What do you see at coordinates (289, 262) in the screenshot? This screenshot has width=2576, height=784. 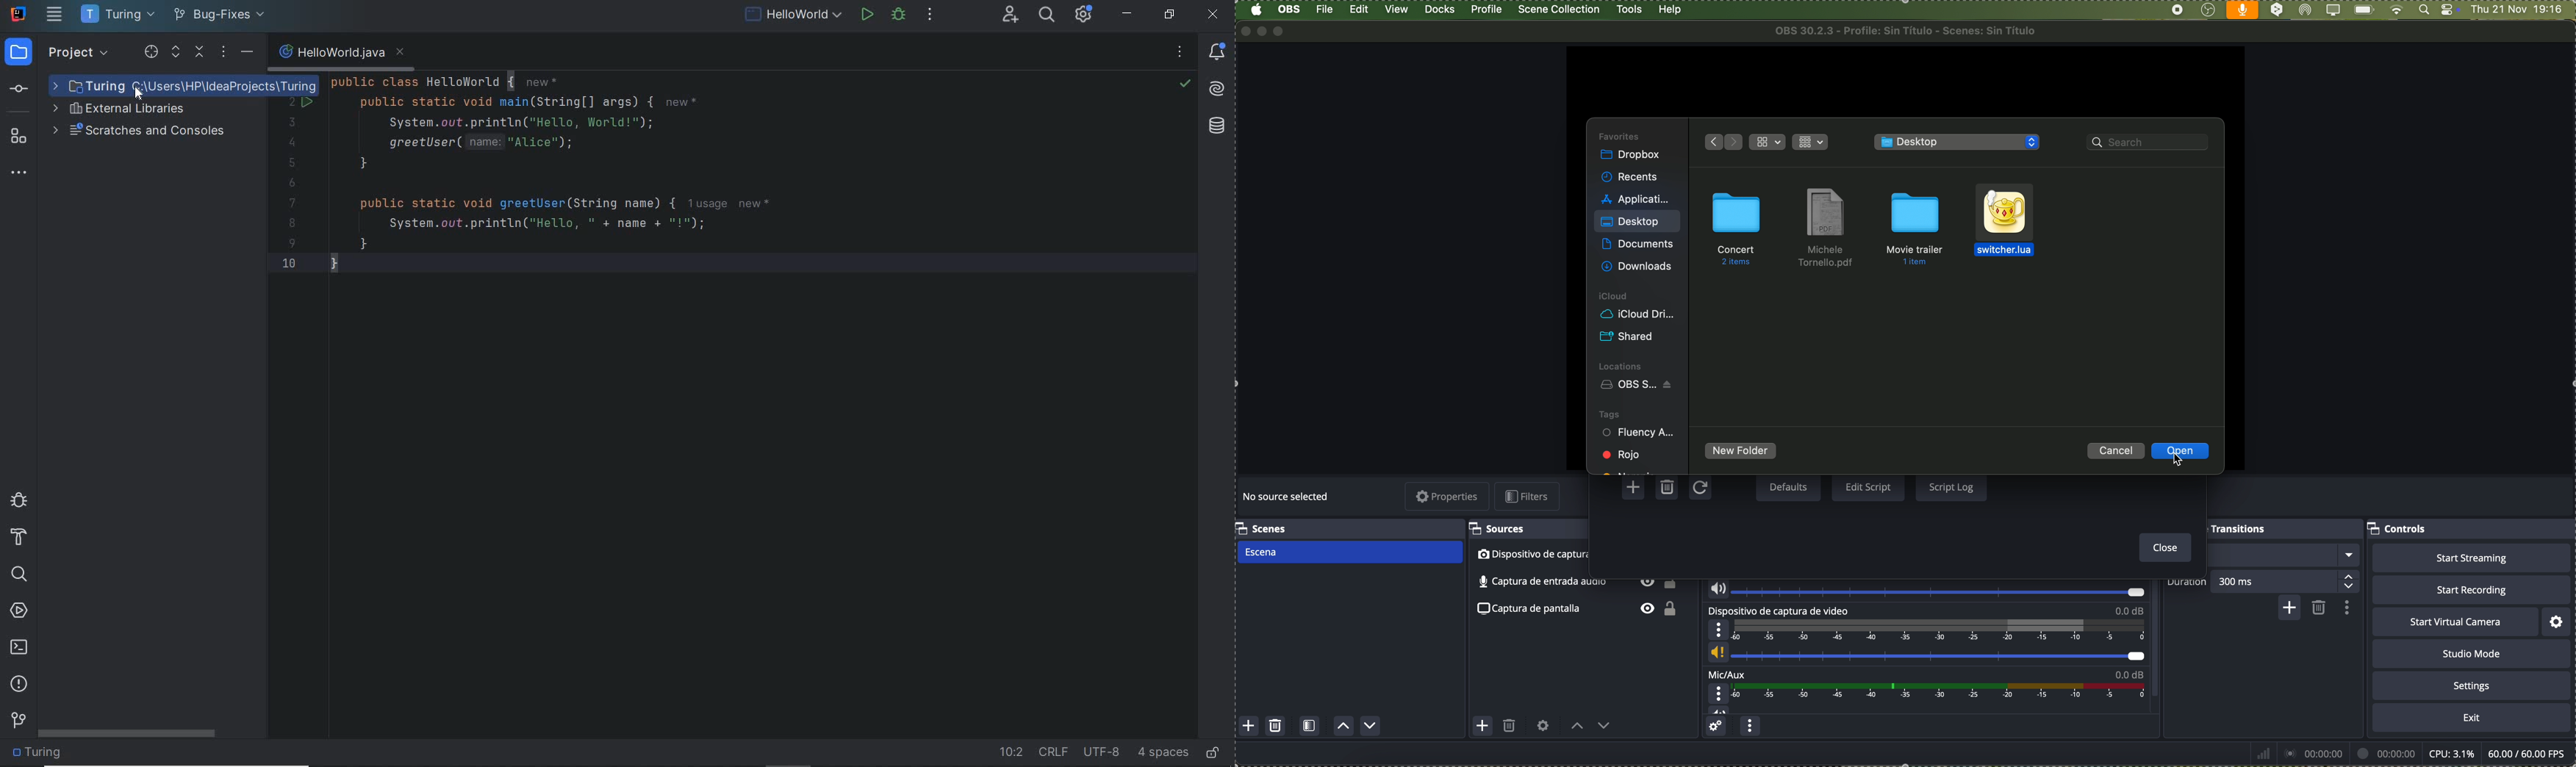 I see `10` at bounding box center [289, 262].